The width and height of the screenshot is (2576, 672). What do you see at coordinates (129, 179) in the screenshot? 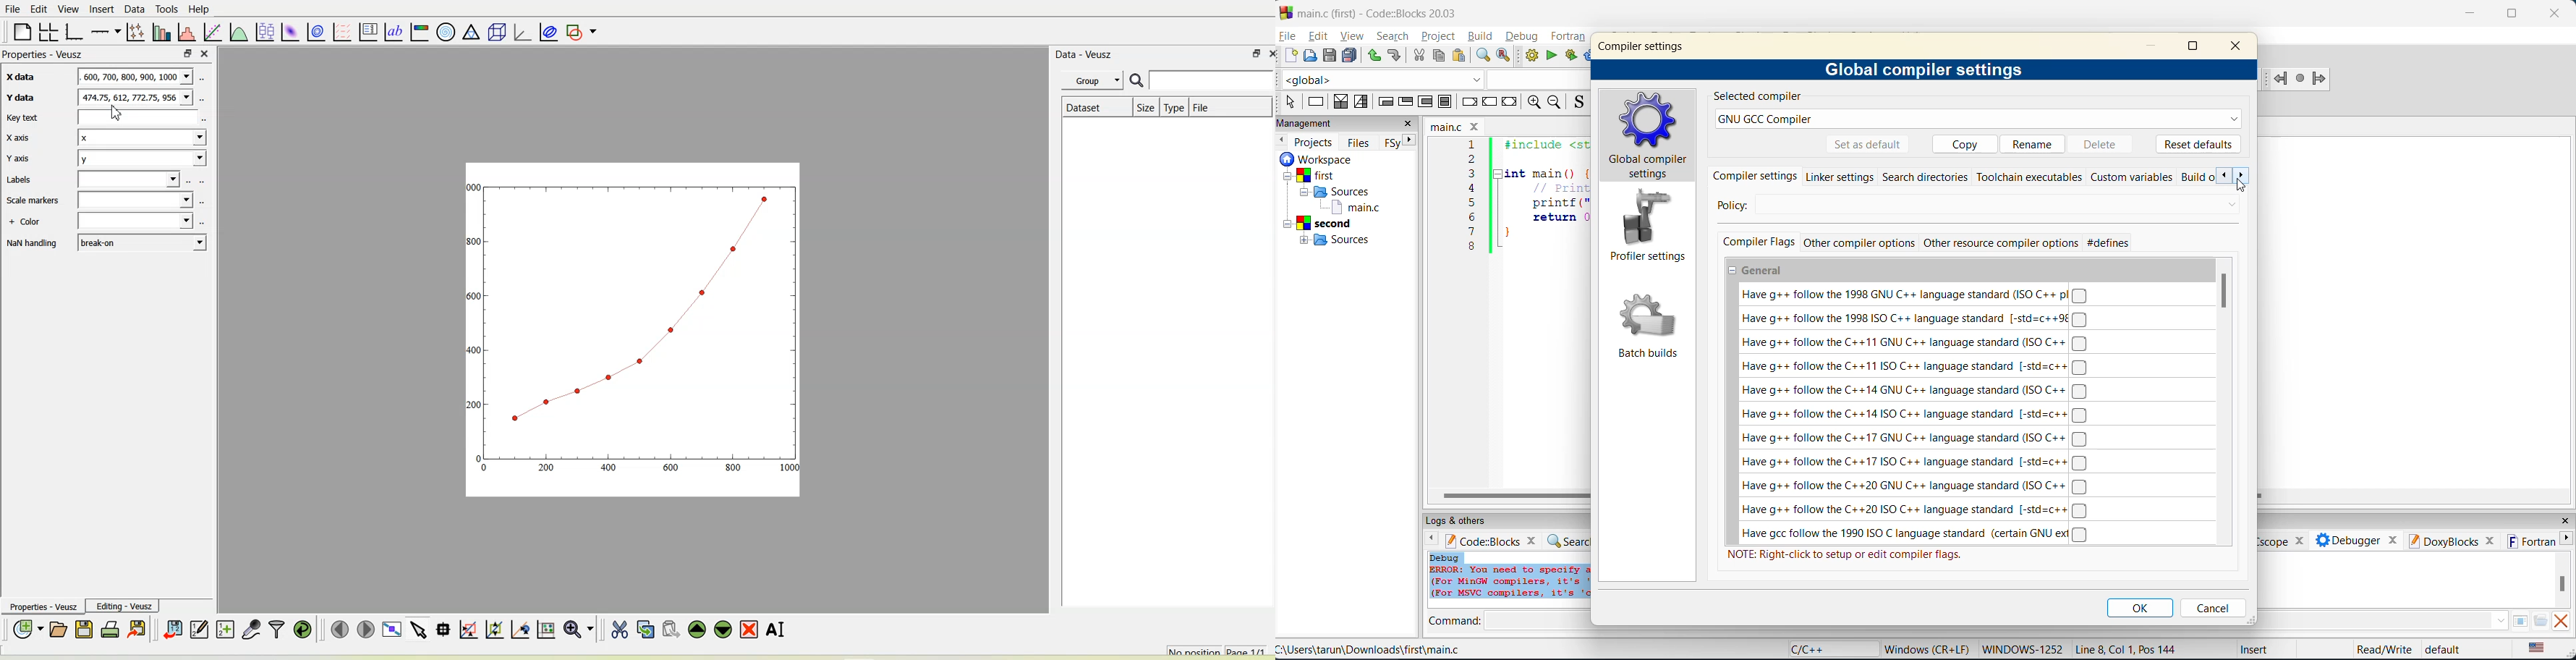
I see `Blank` at bounding box center [129, 179].